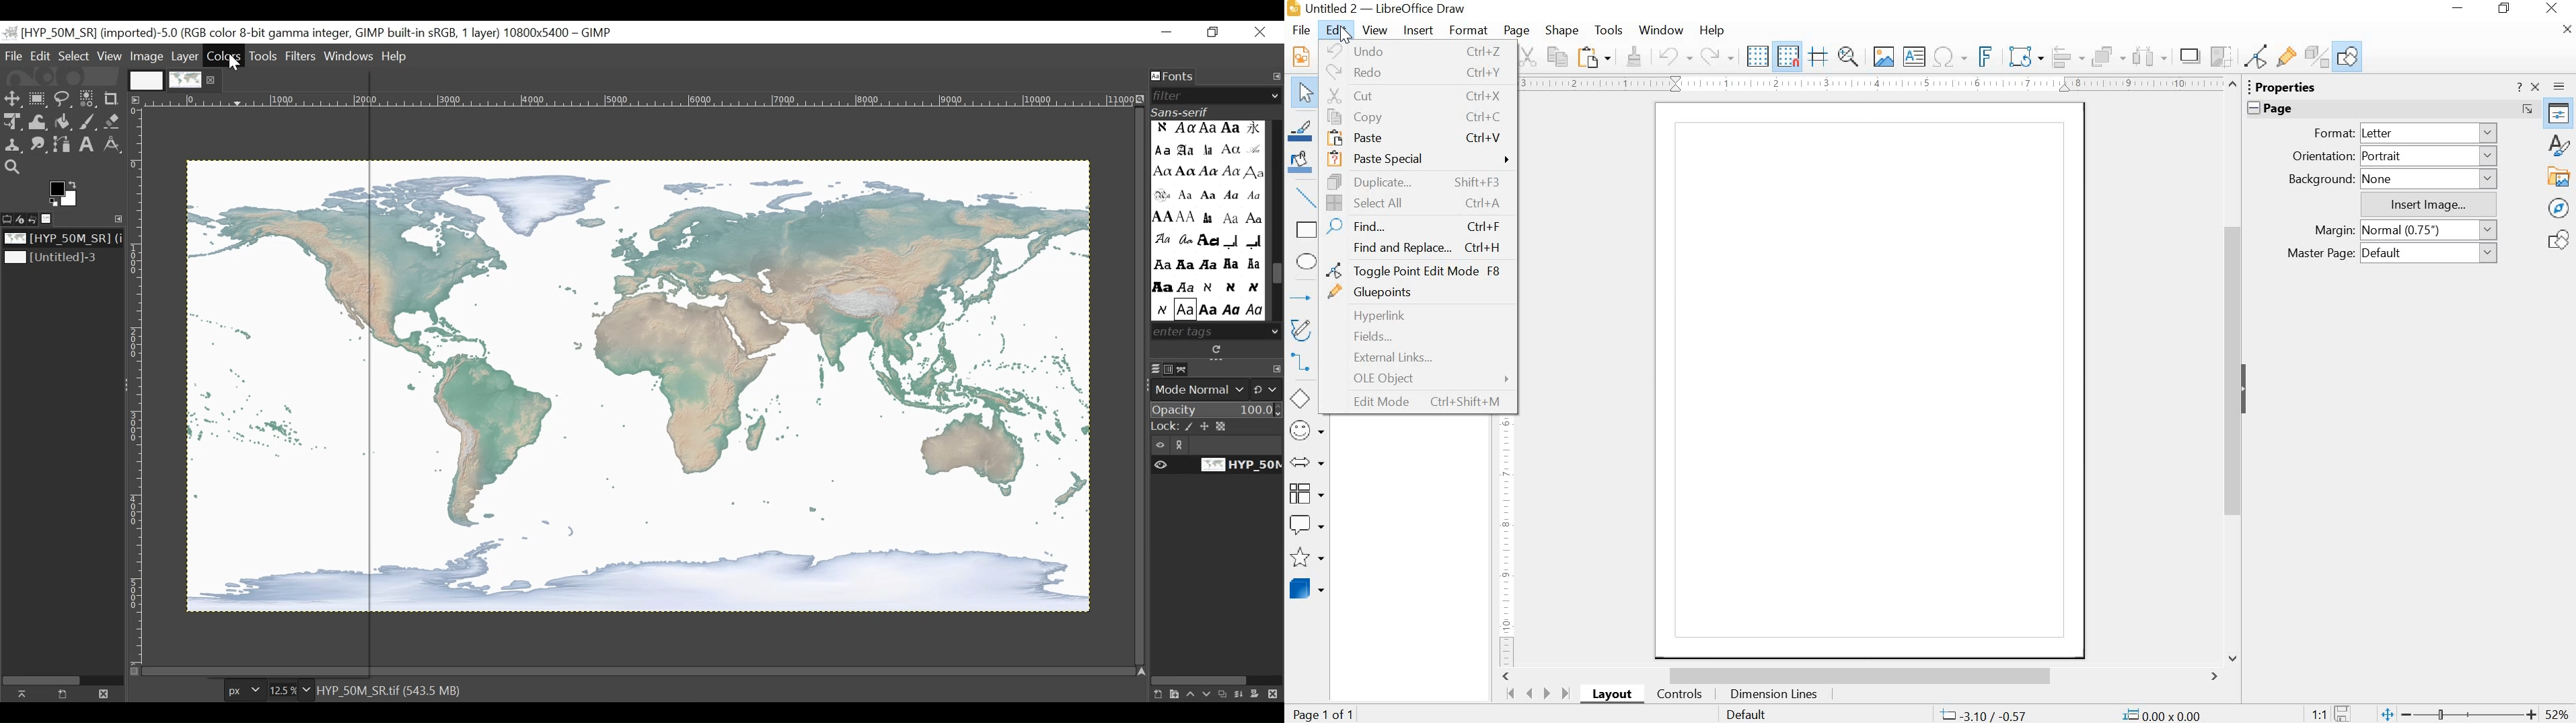 The width and height of the screenshot is (2576, 728). I want to click on Select, so click(1305, 93).